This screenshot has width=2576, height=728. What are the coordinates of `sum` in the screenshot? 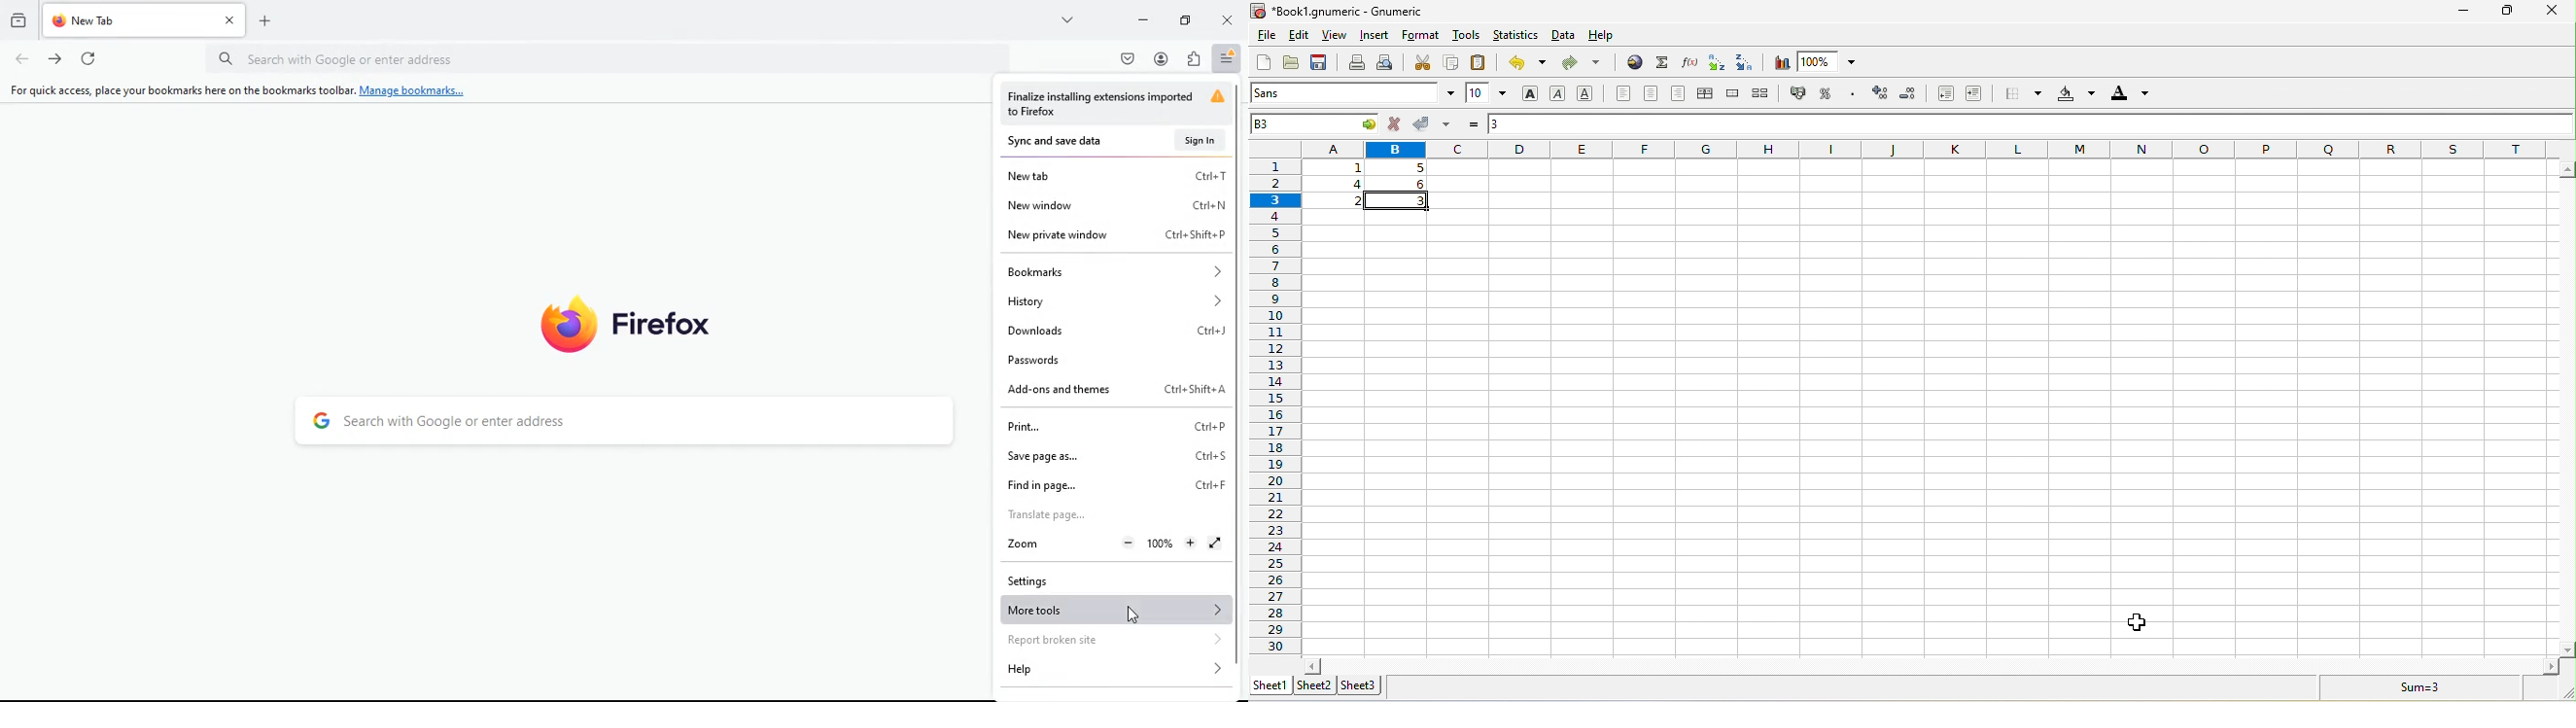 It's located at (1662, 62).